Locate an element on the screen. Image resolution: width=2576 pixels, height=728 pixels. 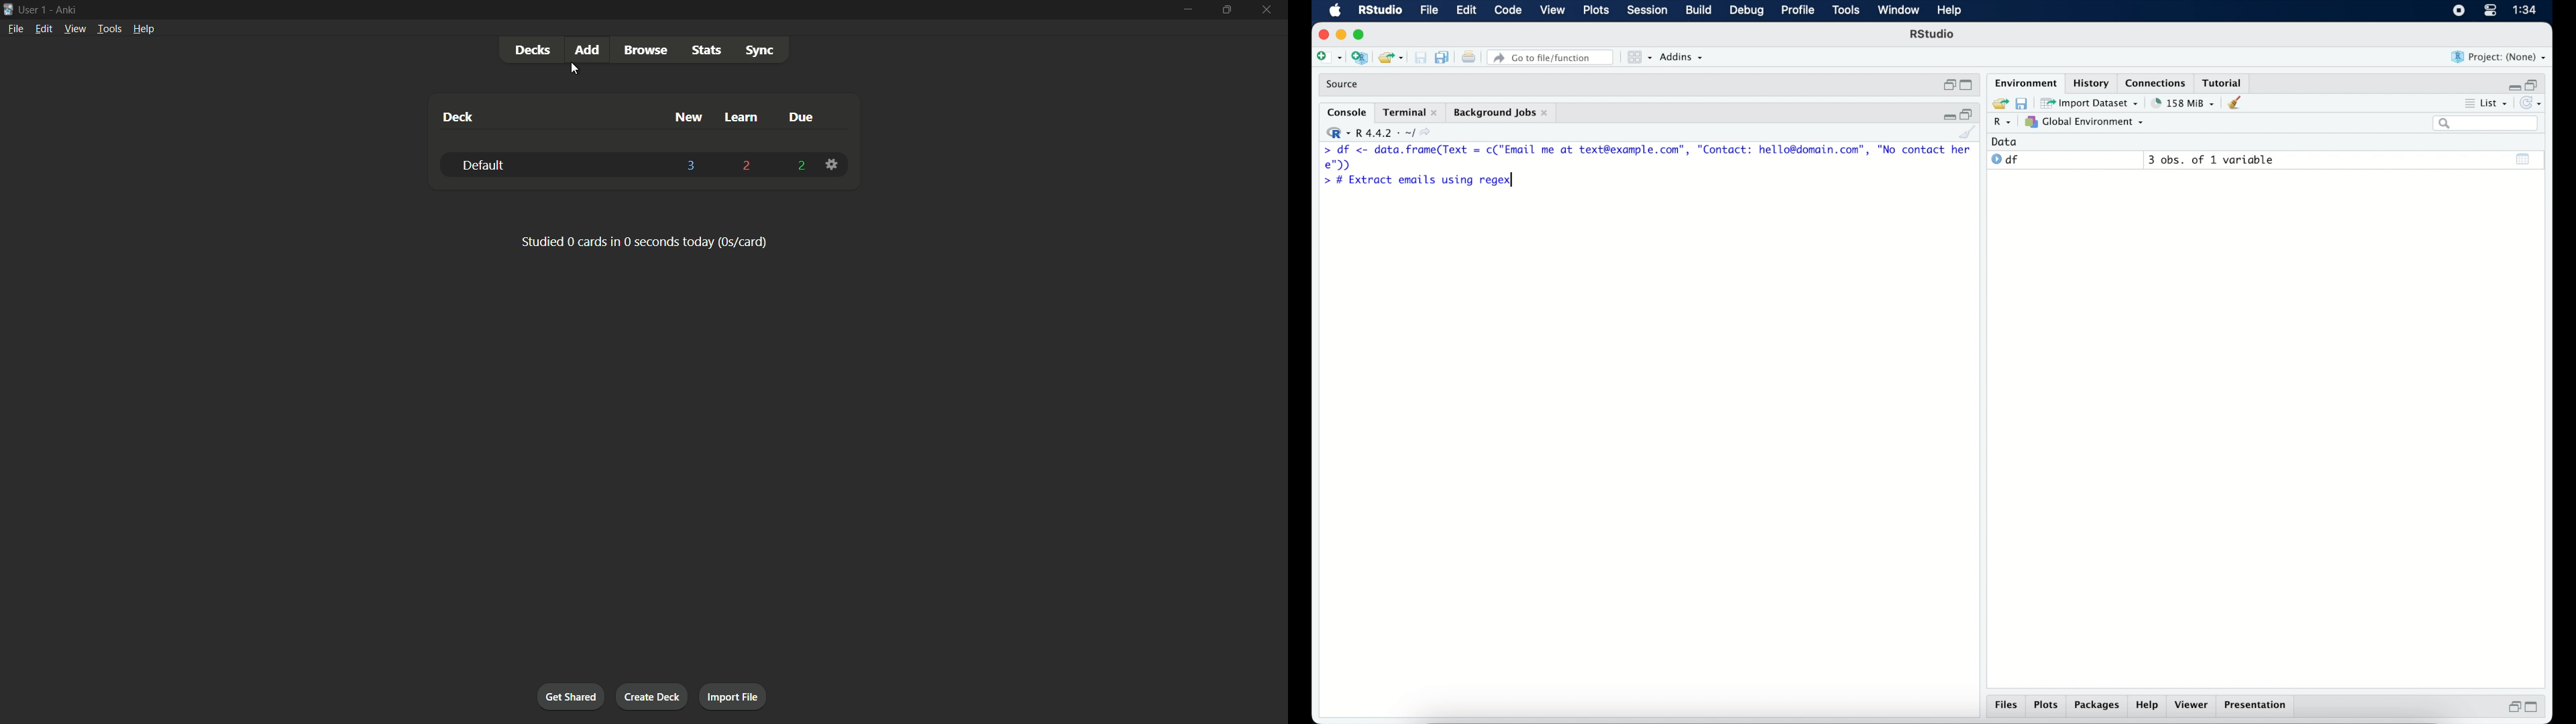
refresh is located at coordinates (2534, 103).